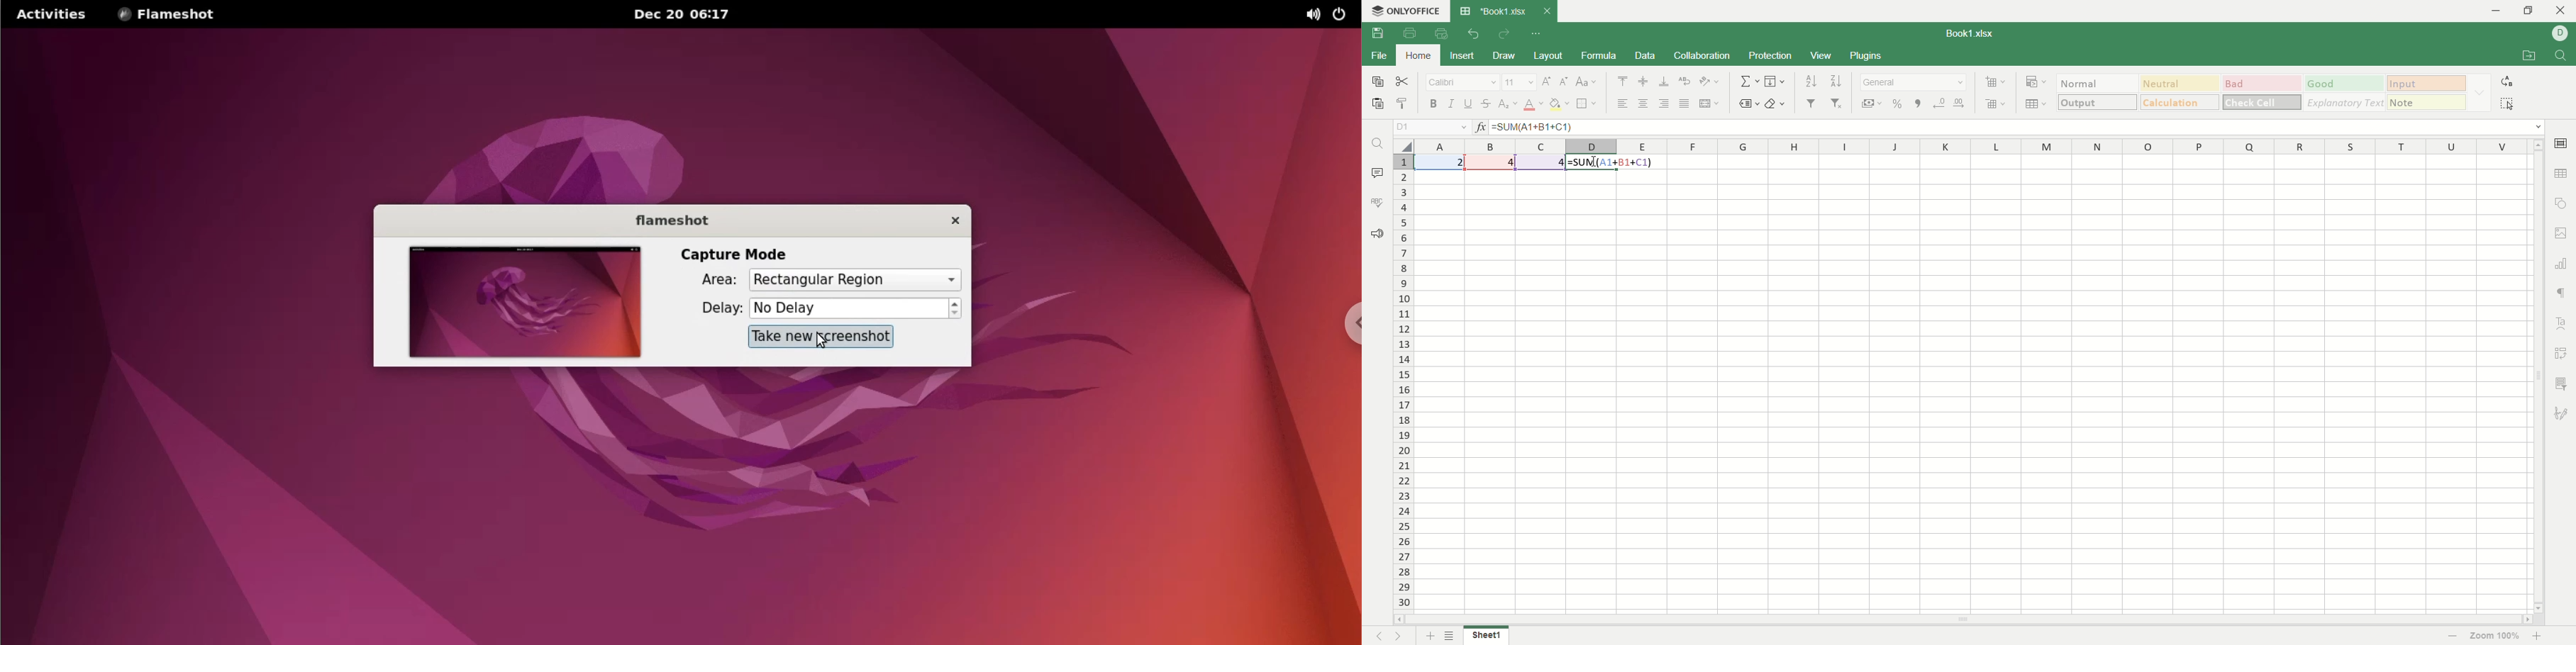 The width and height of the screenshot is (2576, 672). What do you see at coordinates (2100, 82) in the screenshot?
I see `normal` at bounding box center [2100, 82].